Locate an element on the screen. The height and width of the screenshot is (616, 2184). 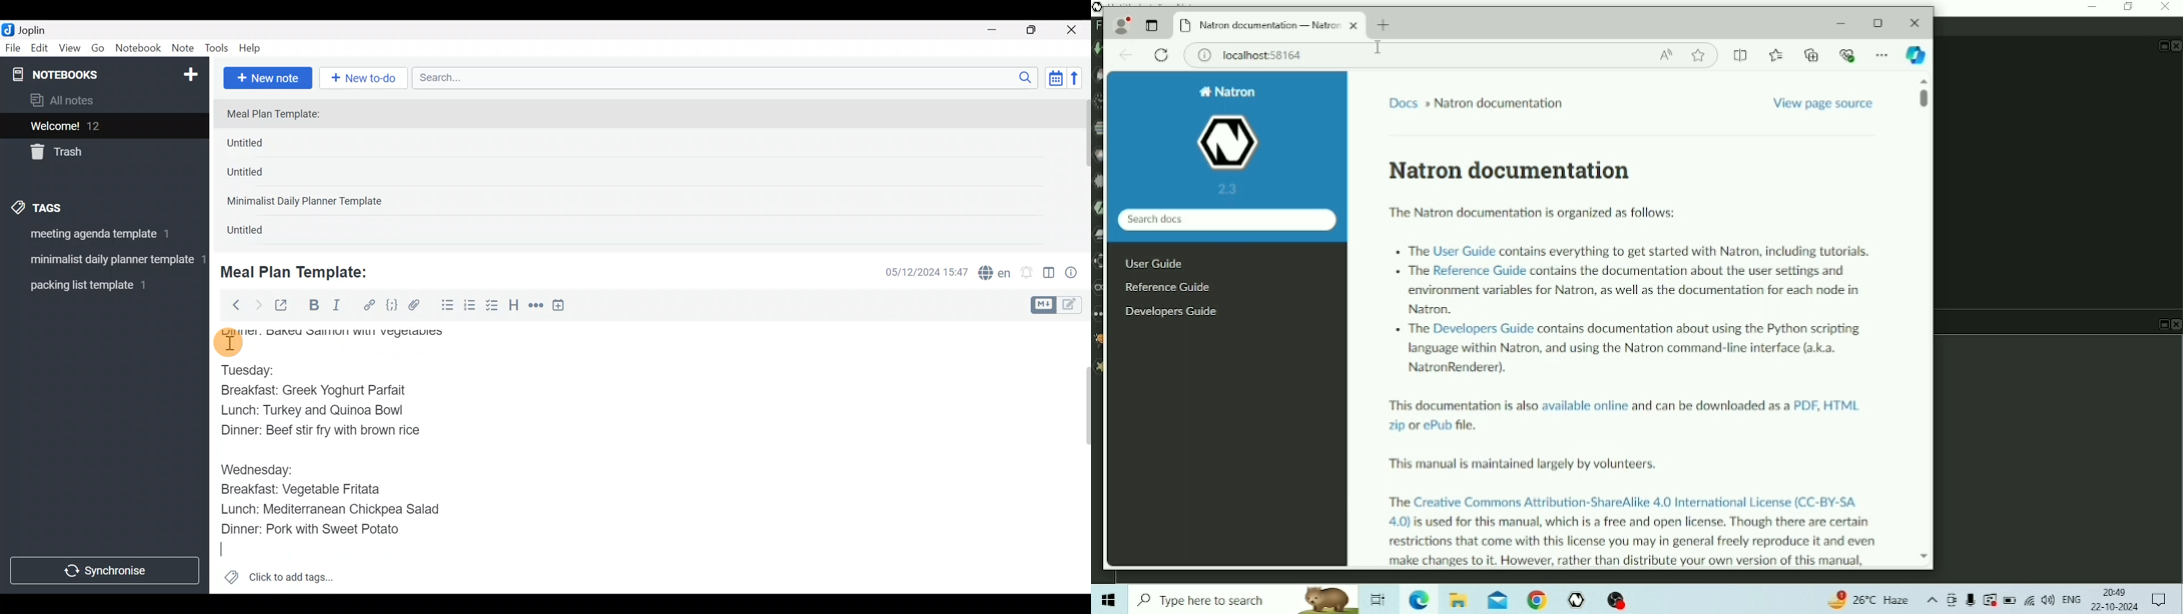
Code is located at coordinates (391, 305).